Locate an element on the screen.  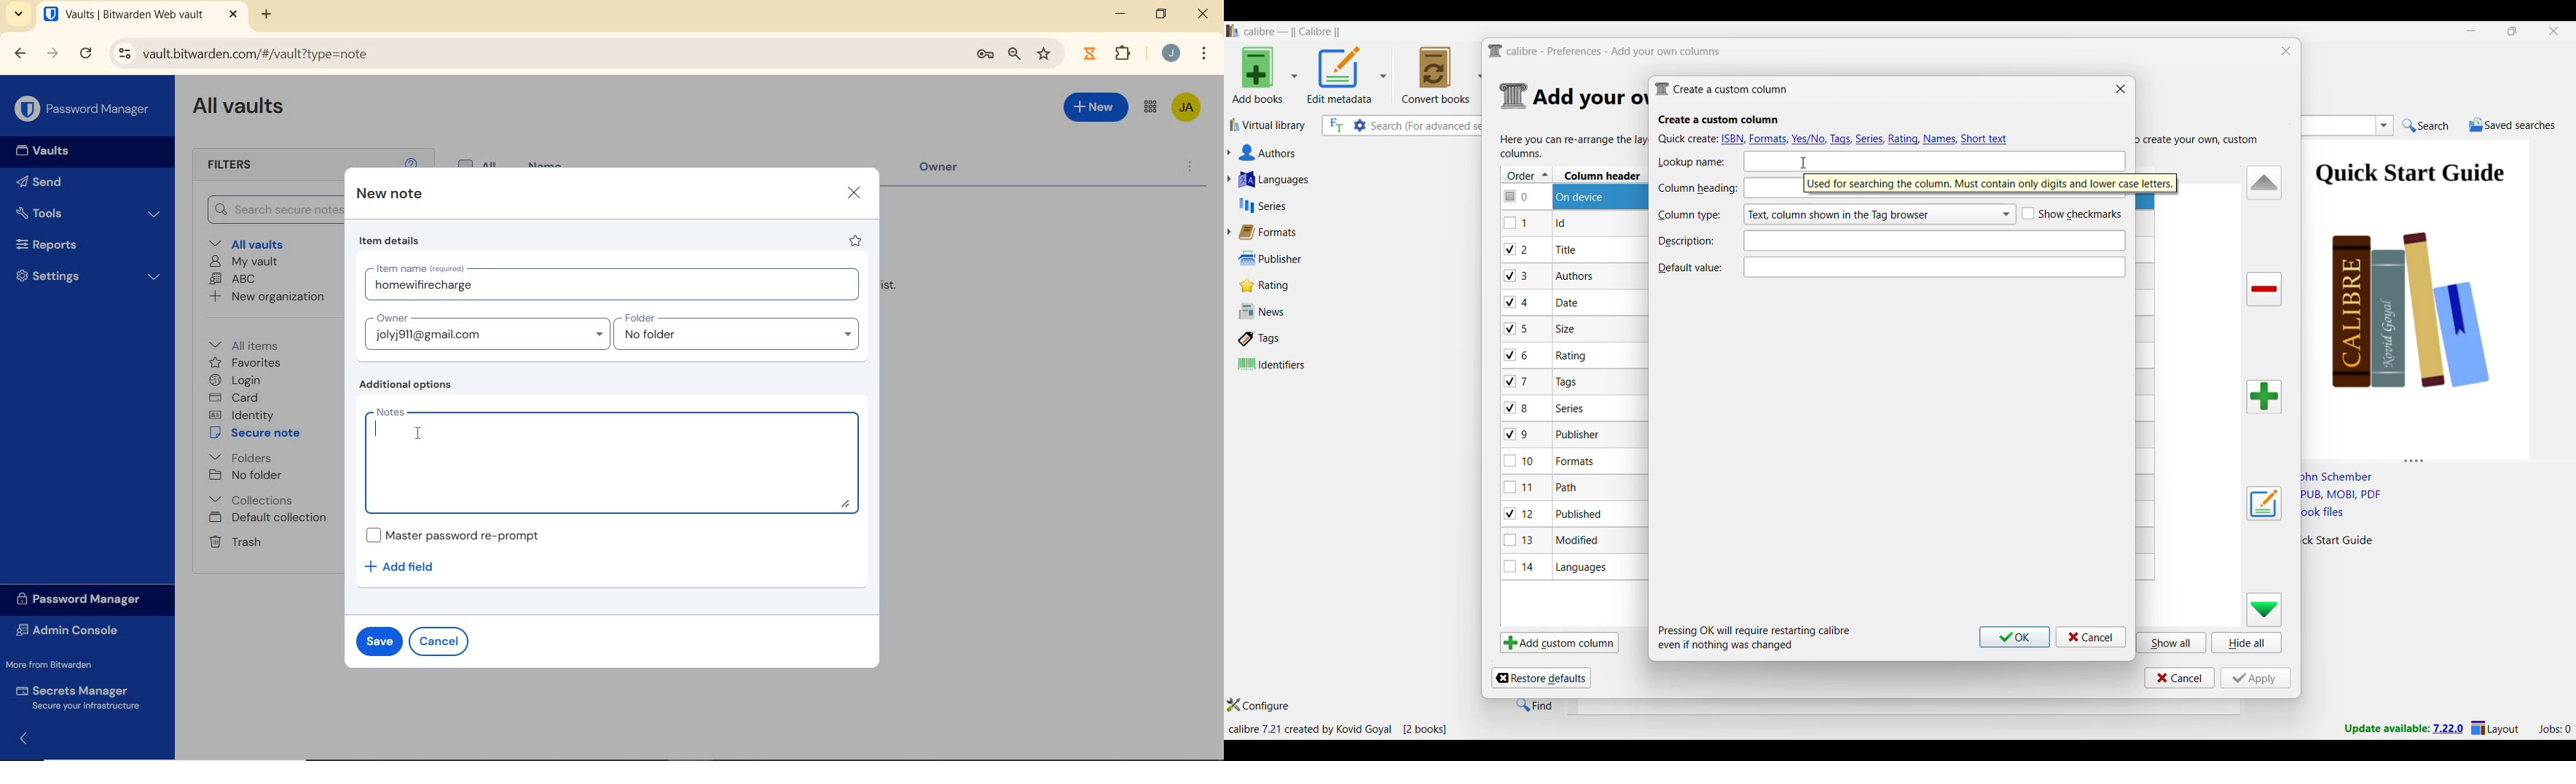
Authors is located at coordinates (1335, 154).